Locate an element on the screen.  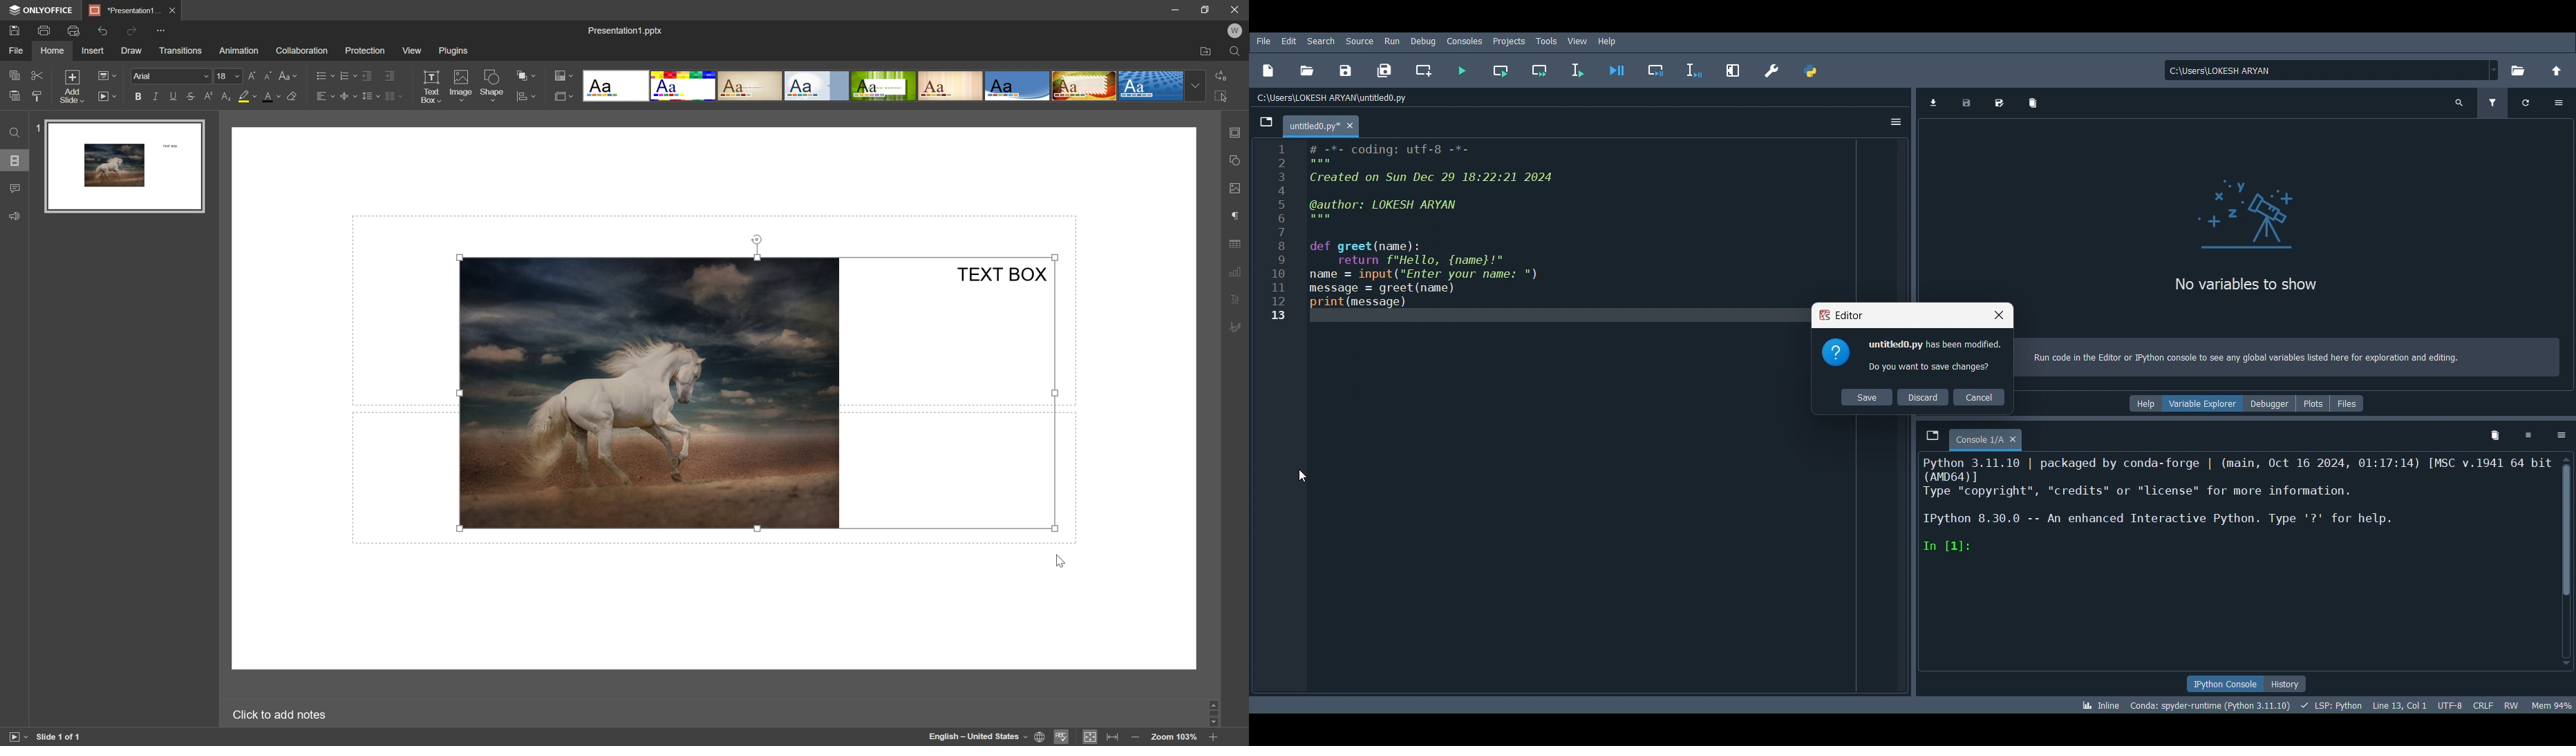
collaboration is located at coordinates (304, 51).